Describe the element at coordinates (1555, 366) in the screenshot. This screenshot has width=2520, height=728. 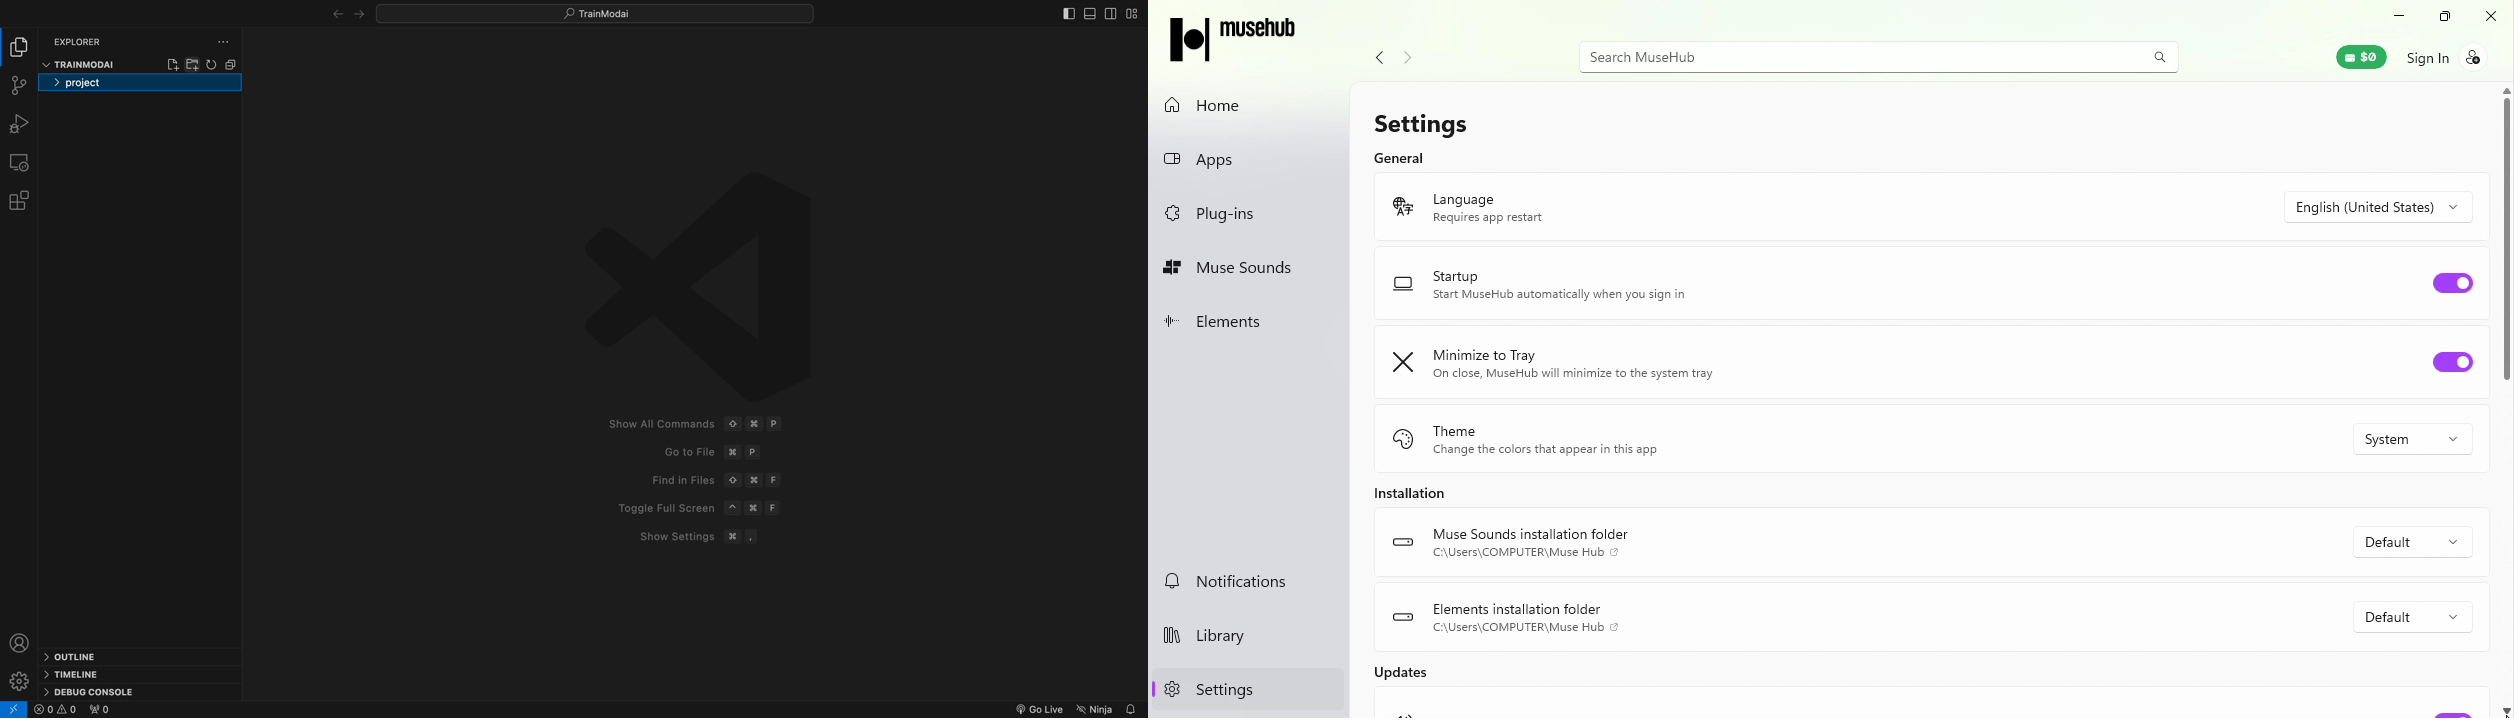
I see `Minimize to tray` at that location.